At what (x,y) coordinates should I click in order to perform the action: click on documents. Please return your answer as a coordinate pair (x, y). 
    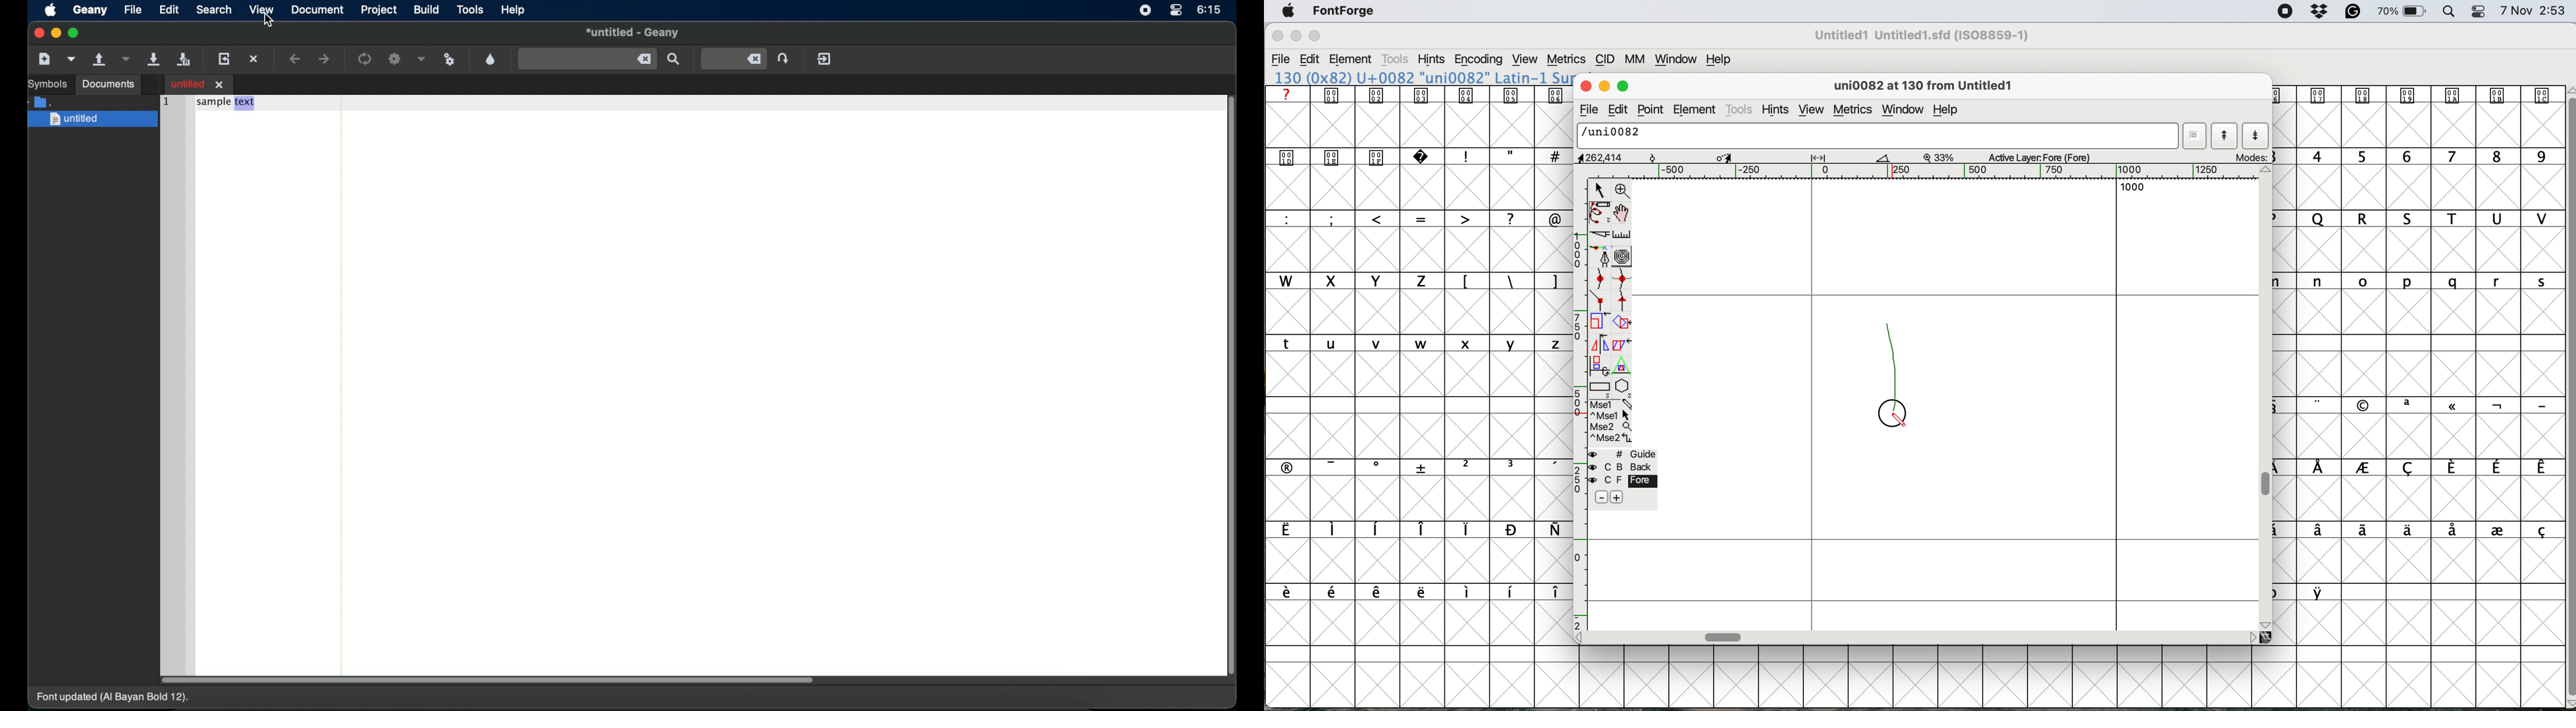
    Looking at the image, I should click on (42, 101).